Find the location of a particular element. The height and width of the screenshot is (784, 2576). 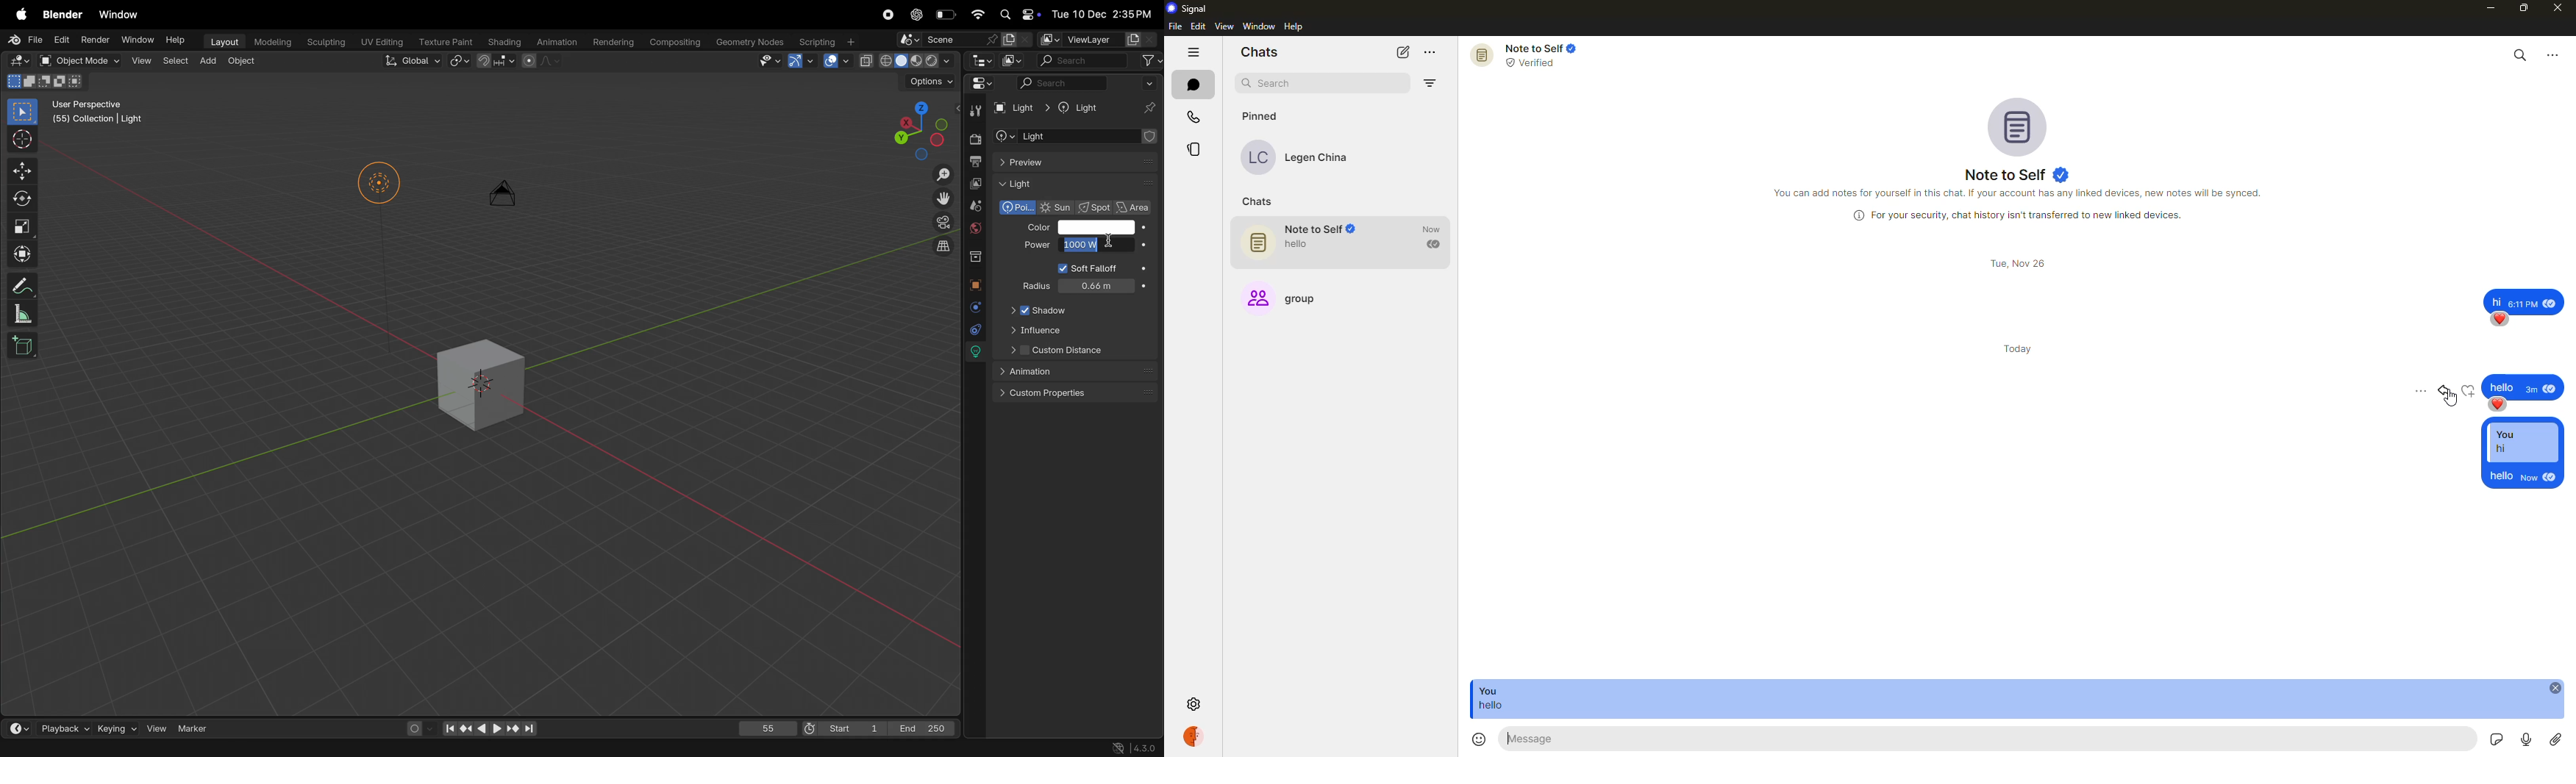

reaction is located at coordinates (2502, 320).